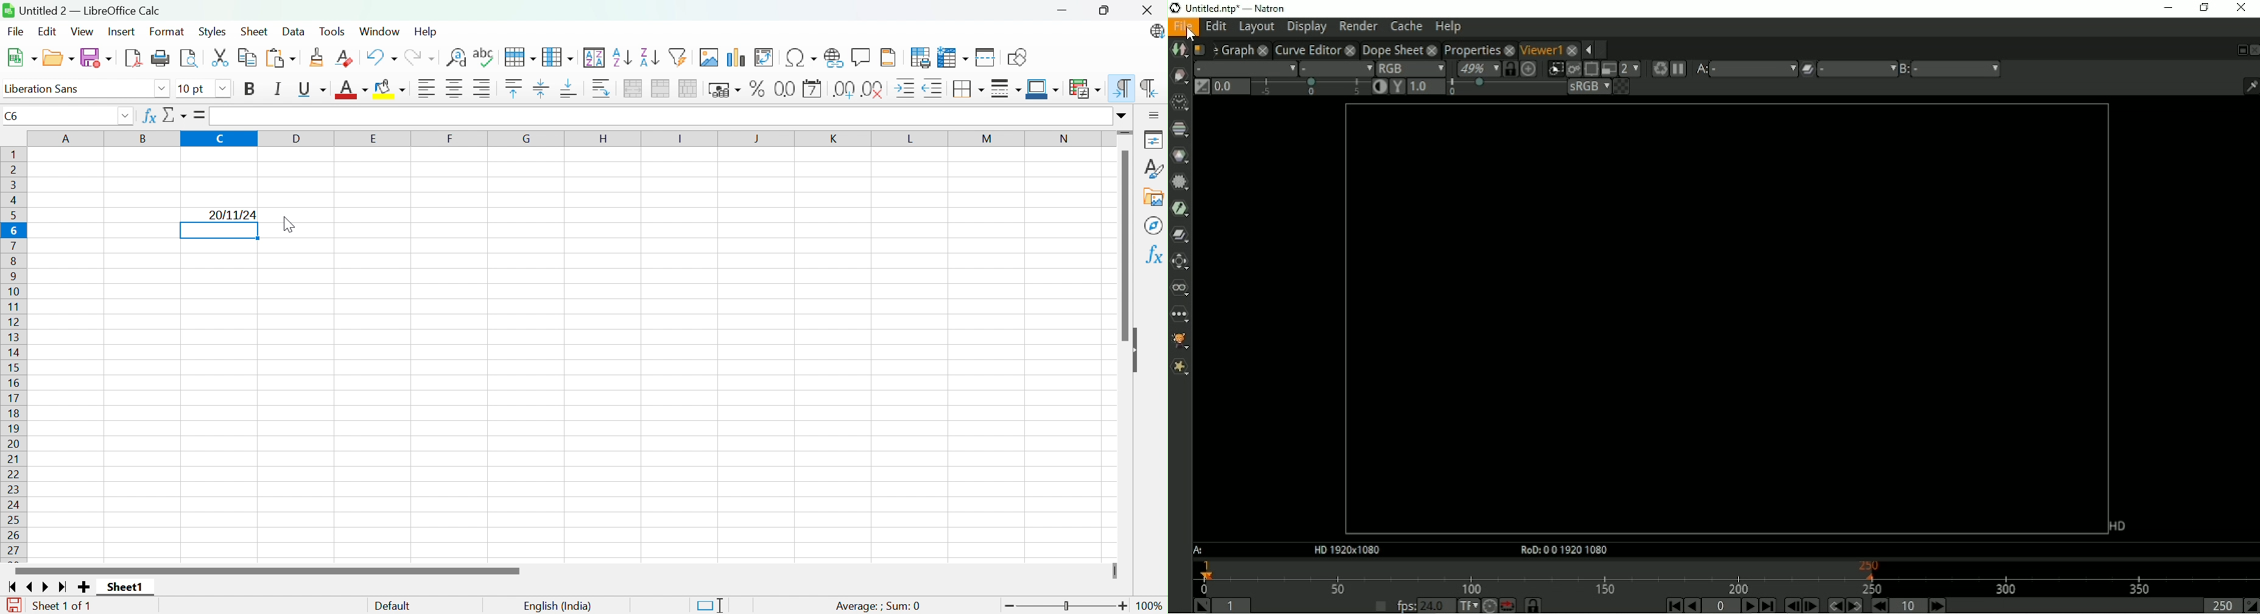  What do you see at coordinates (971, 88) in the screenshot?
I see `Borders` at bounding box center [971, 88].